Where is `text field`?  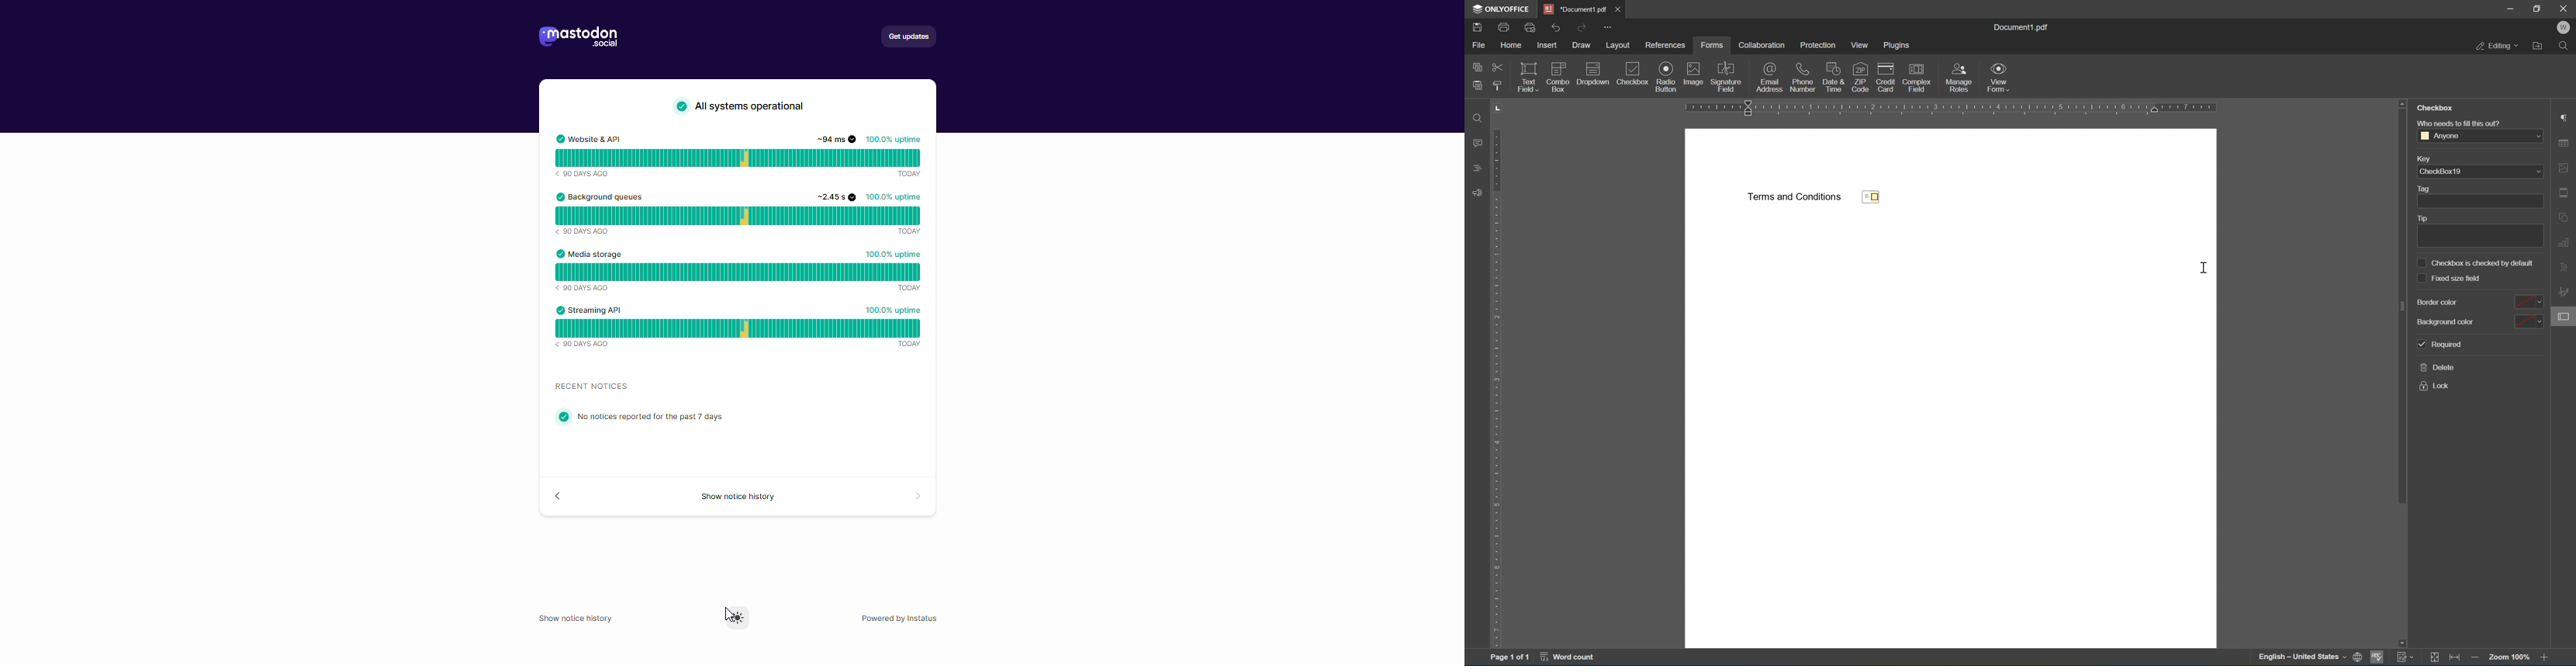 text field is located at coordinates (1528, 77).